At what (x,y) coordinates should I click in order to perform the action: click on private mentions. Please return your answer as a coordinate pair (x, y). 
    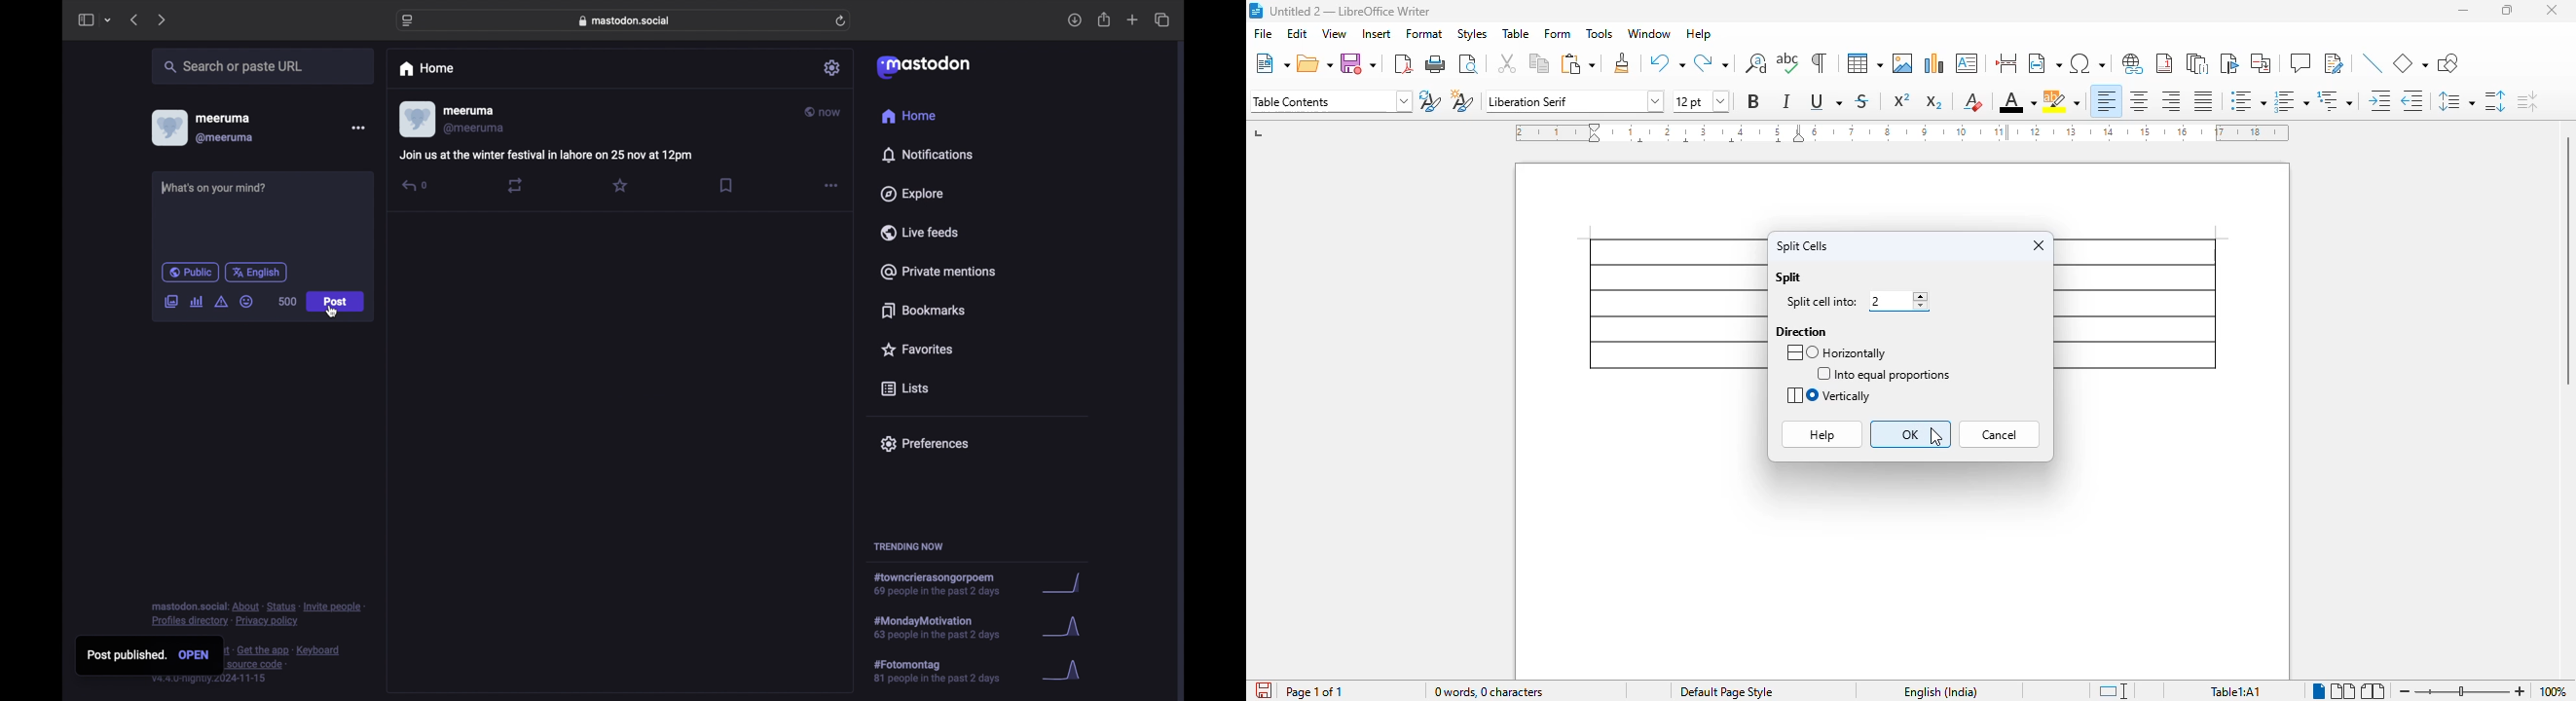
    Looking at the image, I should click on (938, 271).